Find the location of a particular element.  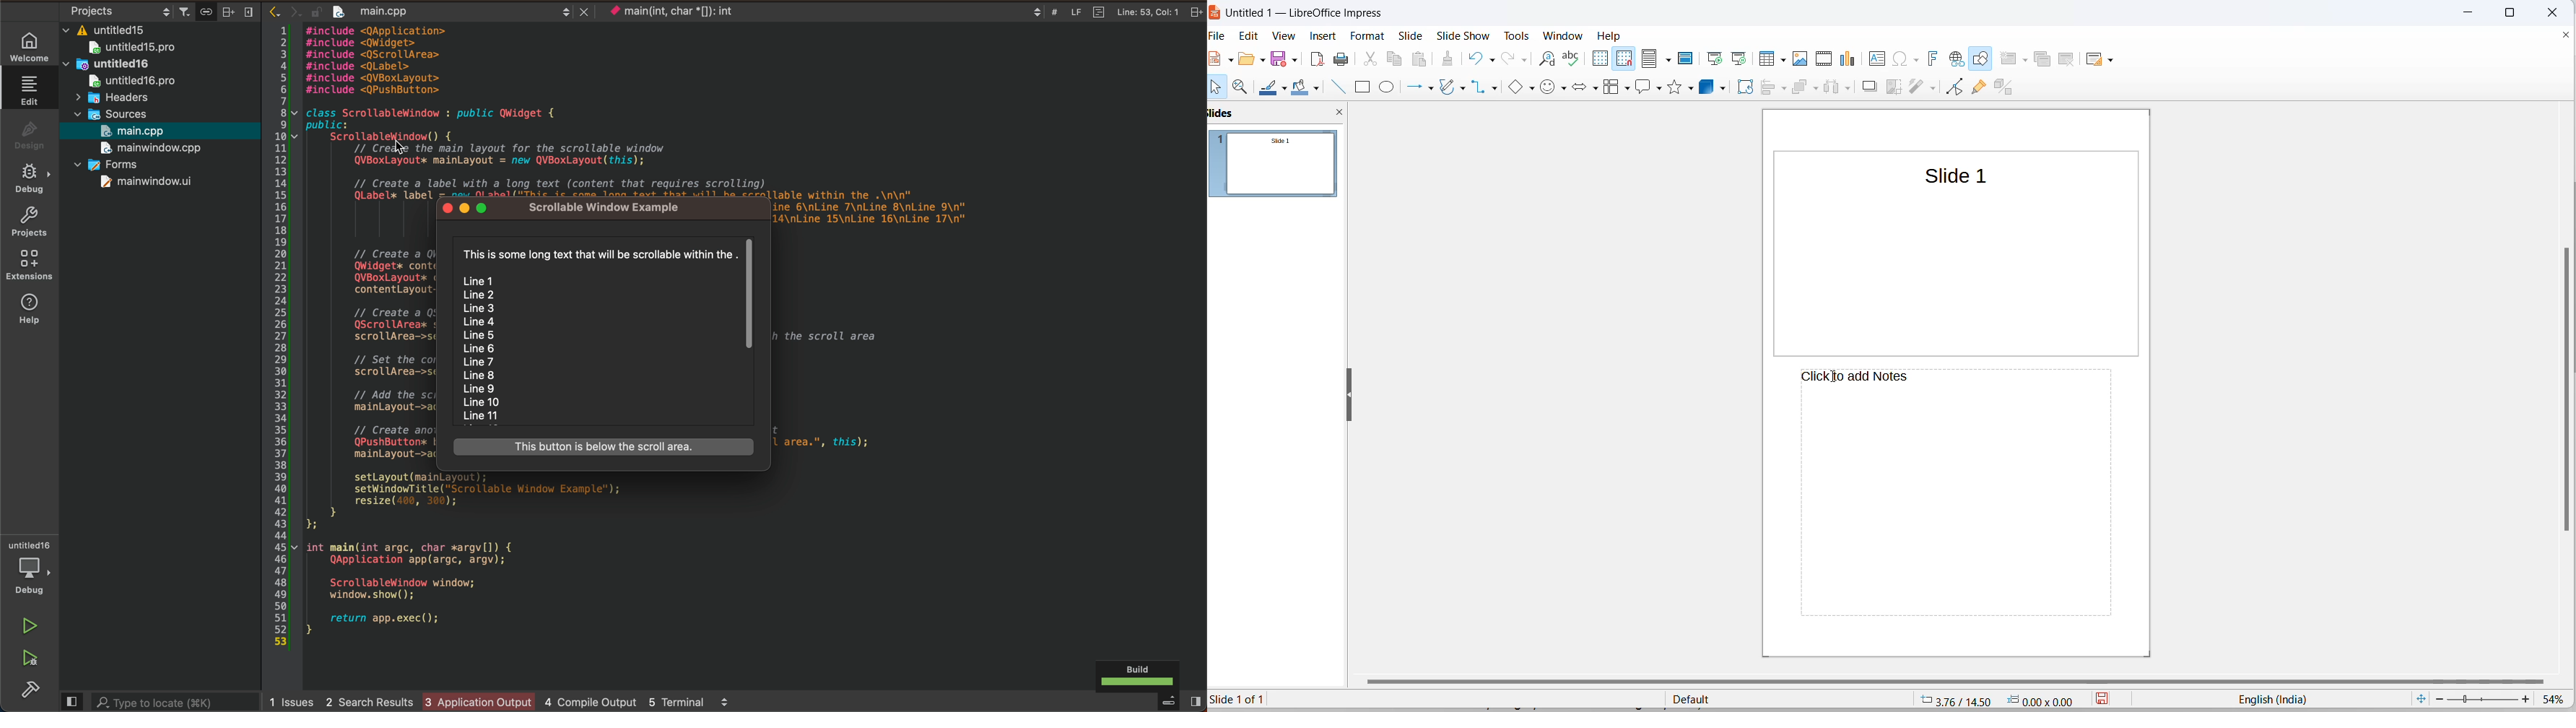

call out shapes is located at coordinates (1644, 89).